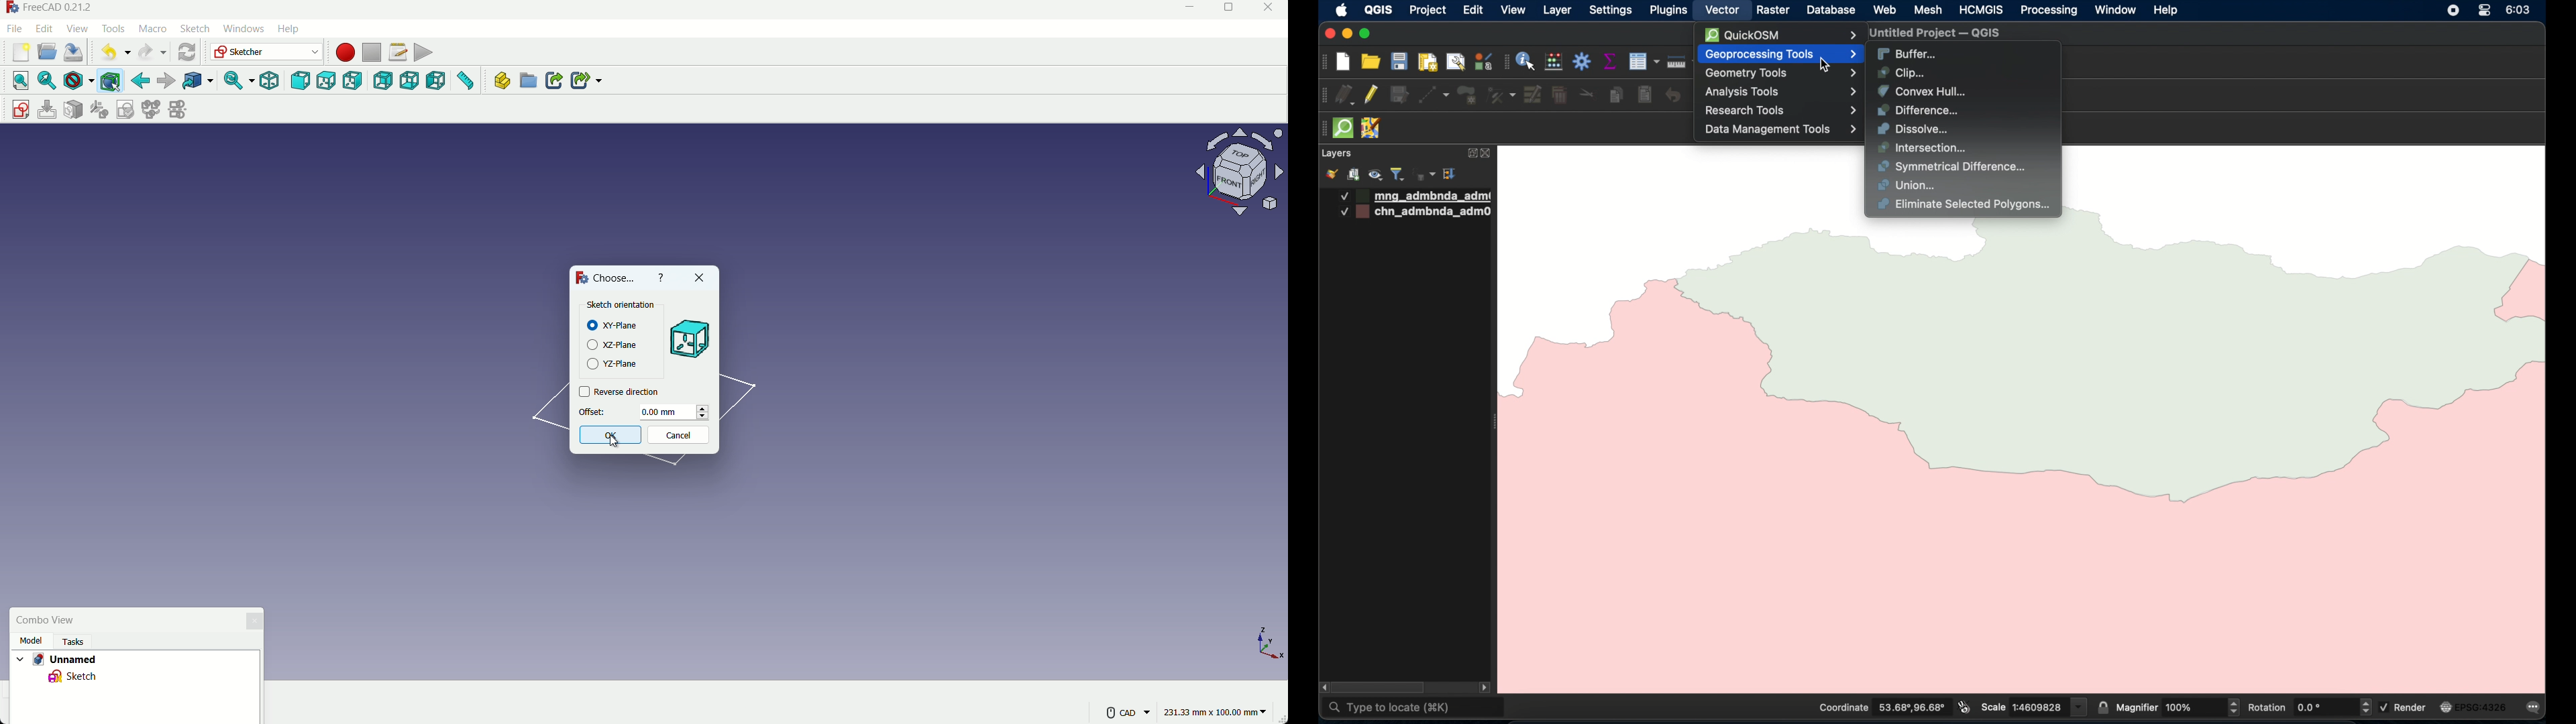  I want to click on drag handles, so click(1324, 96).